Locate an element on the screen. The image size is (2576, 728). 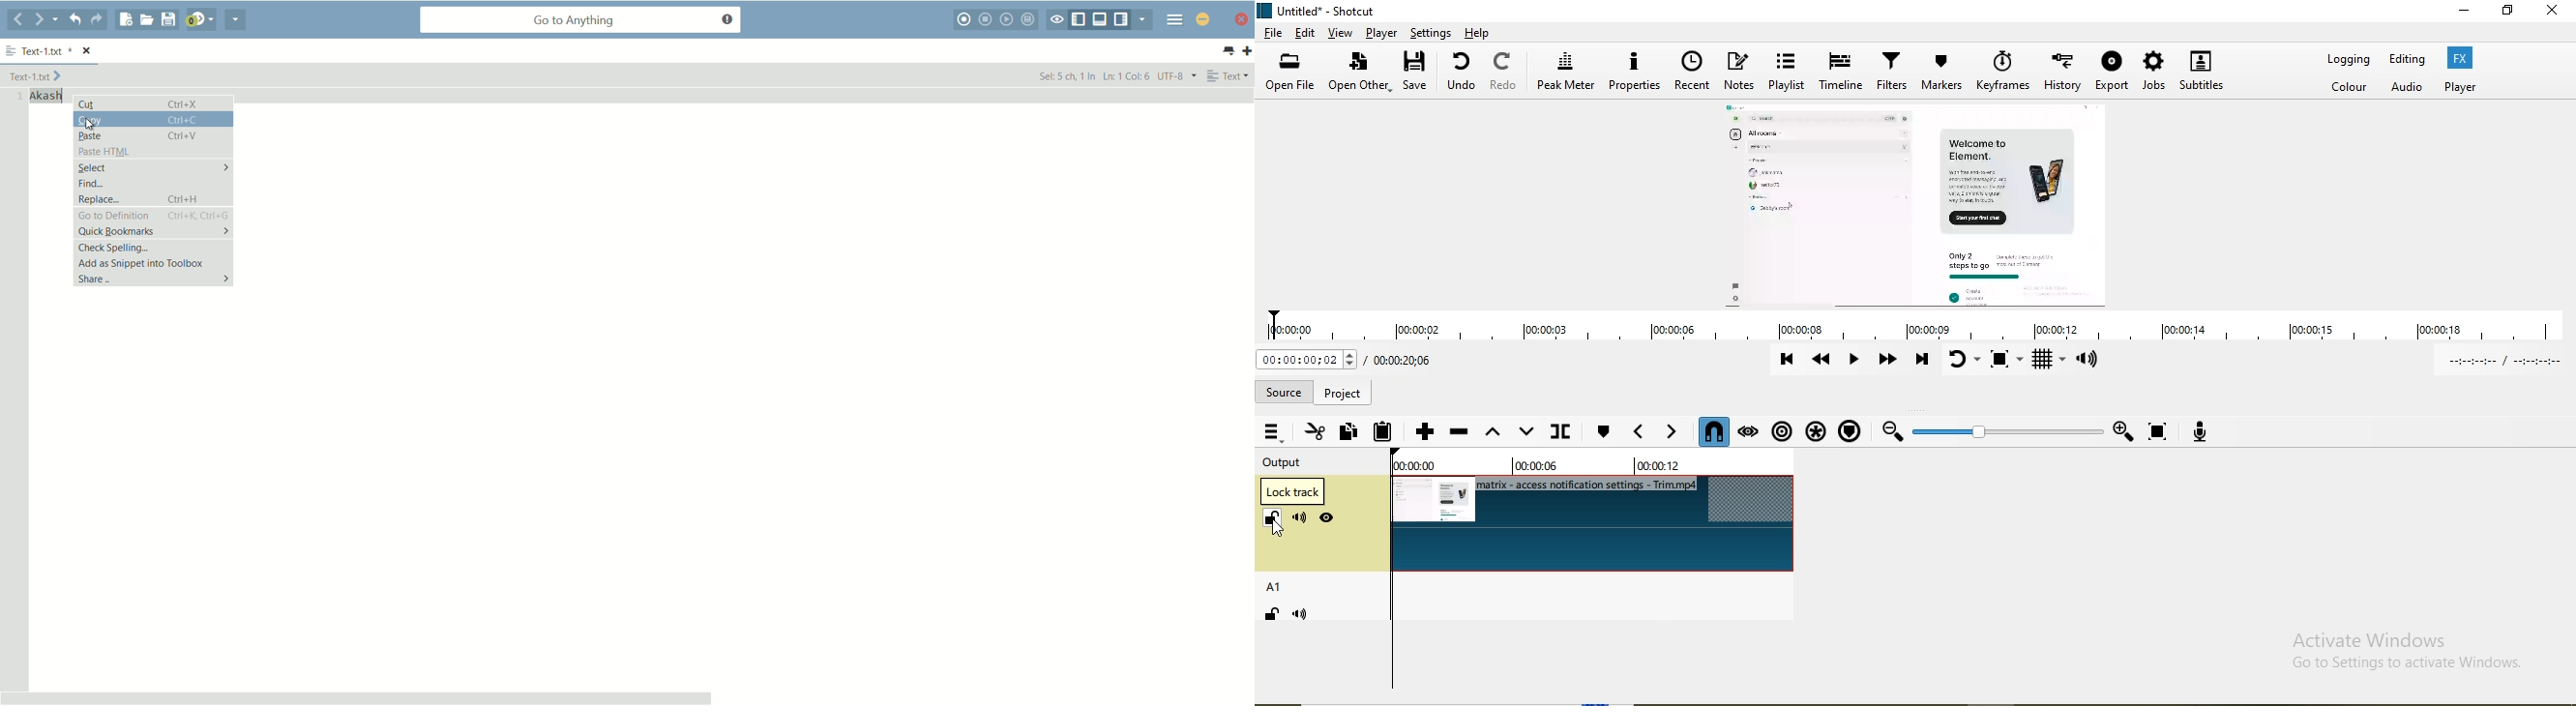
Split at playhead is located at coordinates (1564, 427).